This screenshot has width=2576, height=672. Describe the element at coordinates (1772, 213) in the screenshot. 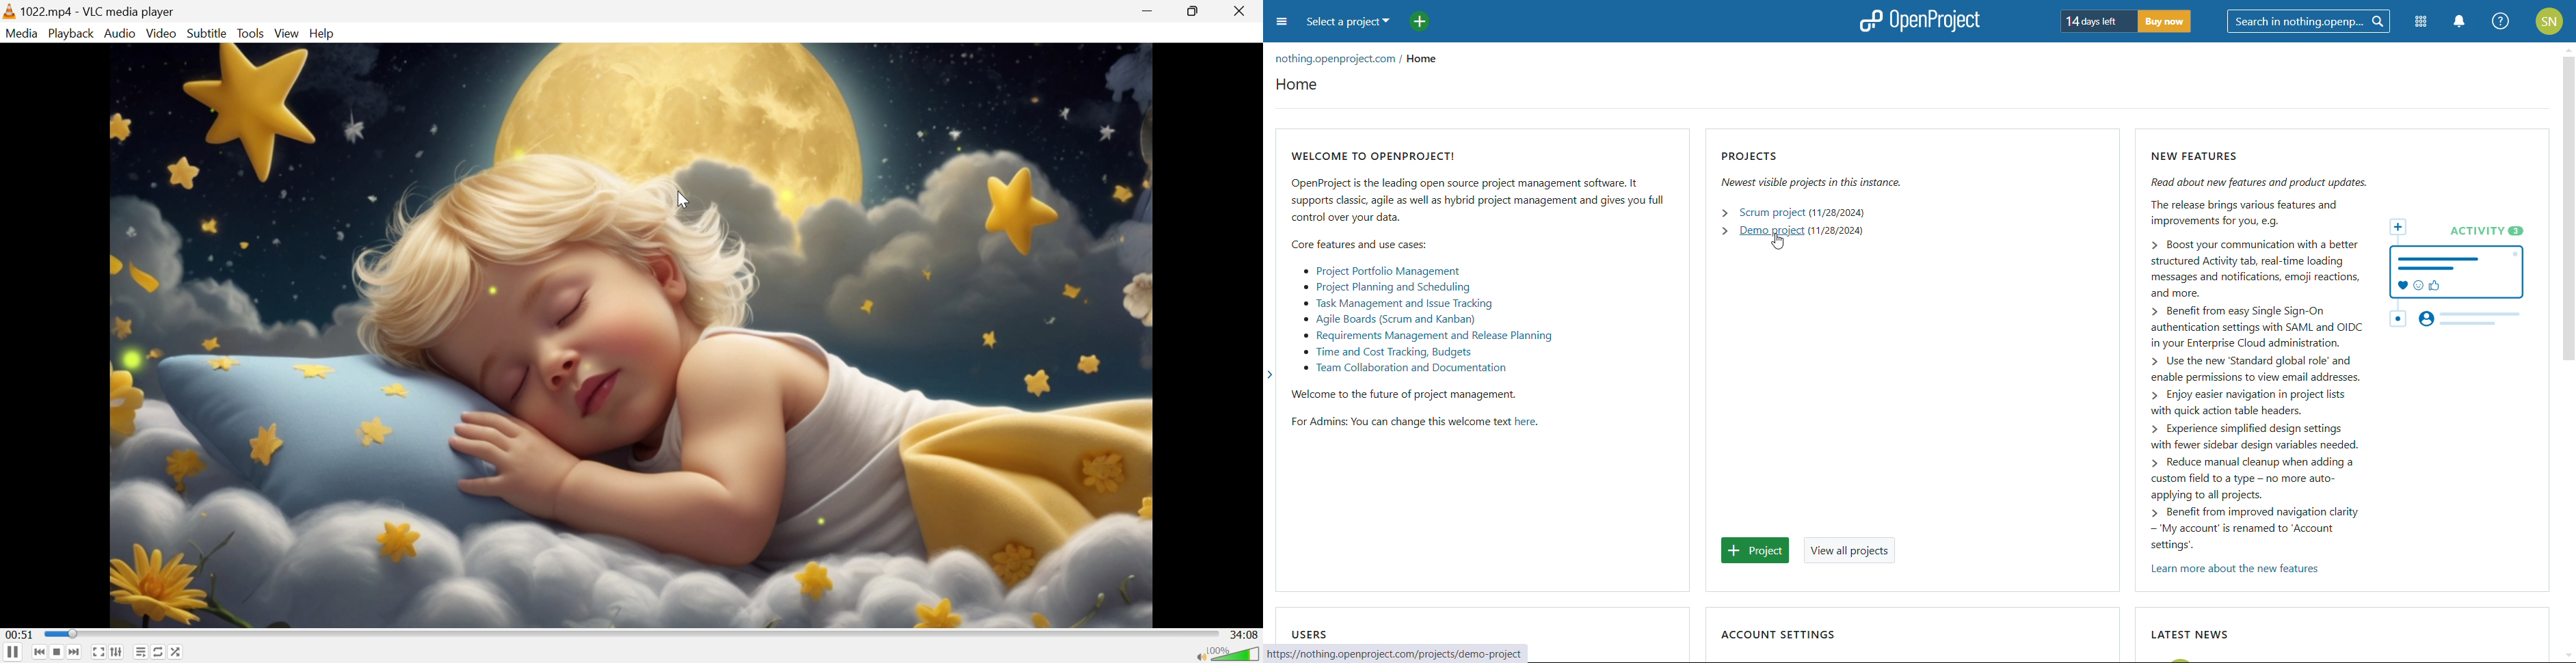

I see `scrum project` at that location.